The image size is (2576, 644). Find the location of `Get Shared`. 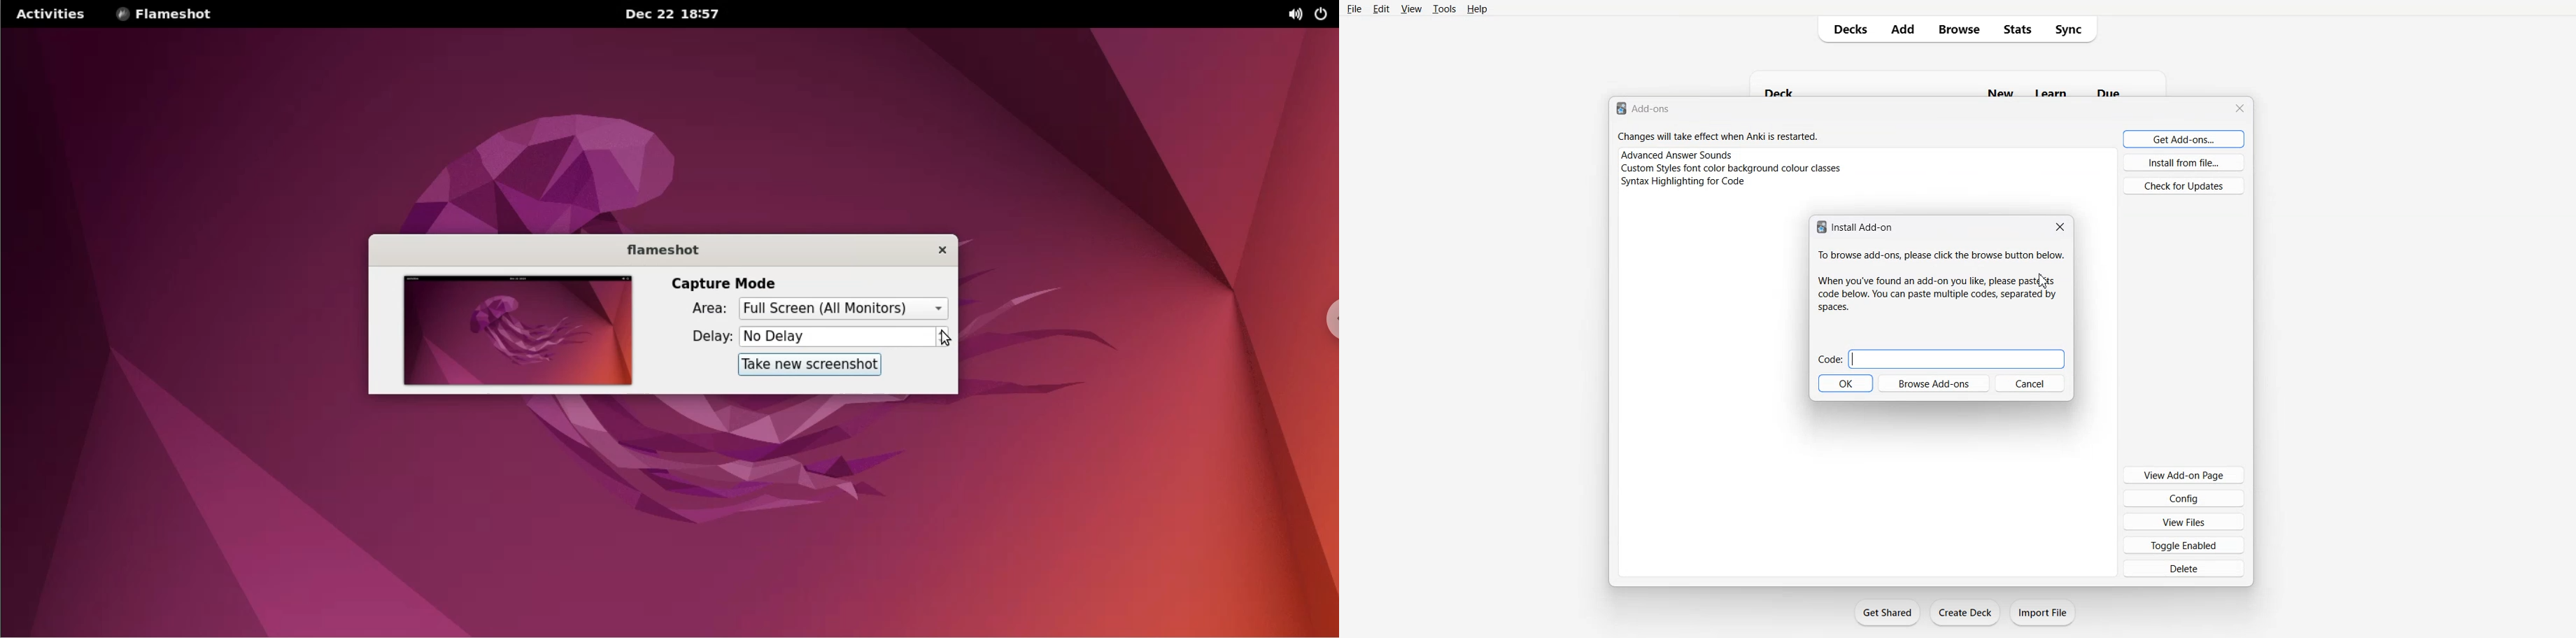

Get Shared is located at coordinates (1888, 612).